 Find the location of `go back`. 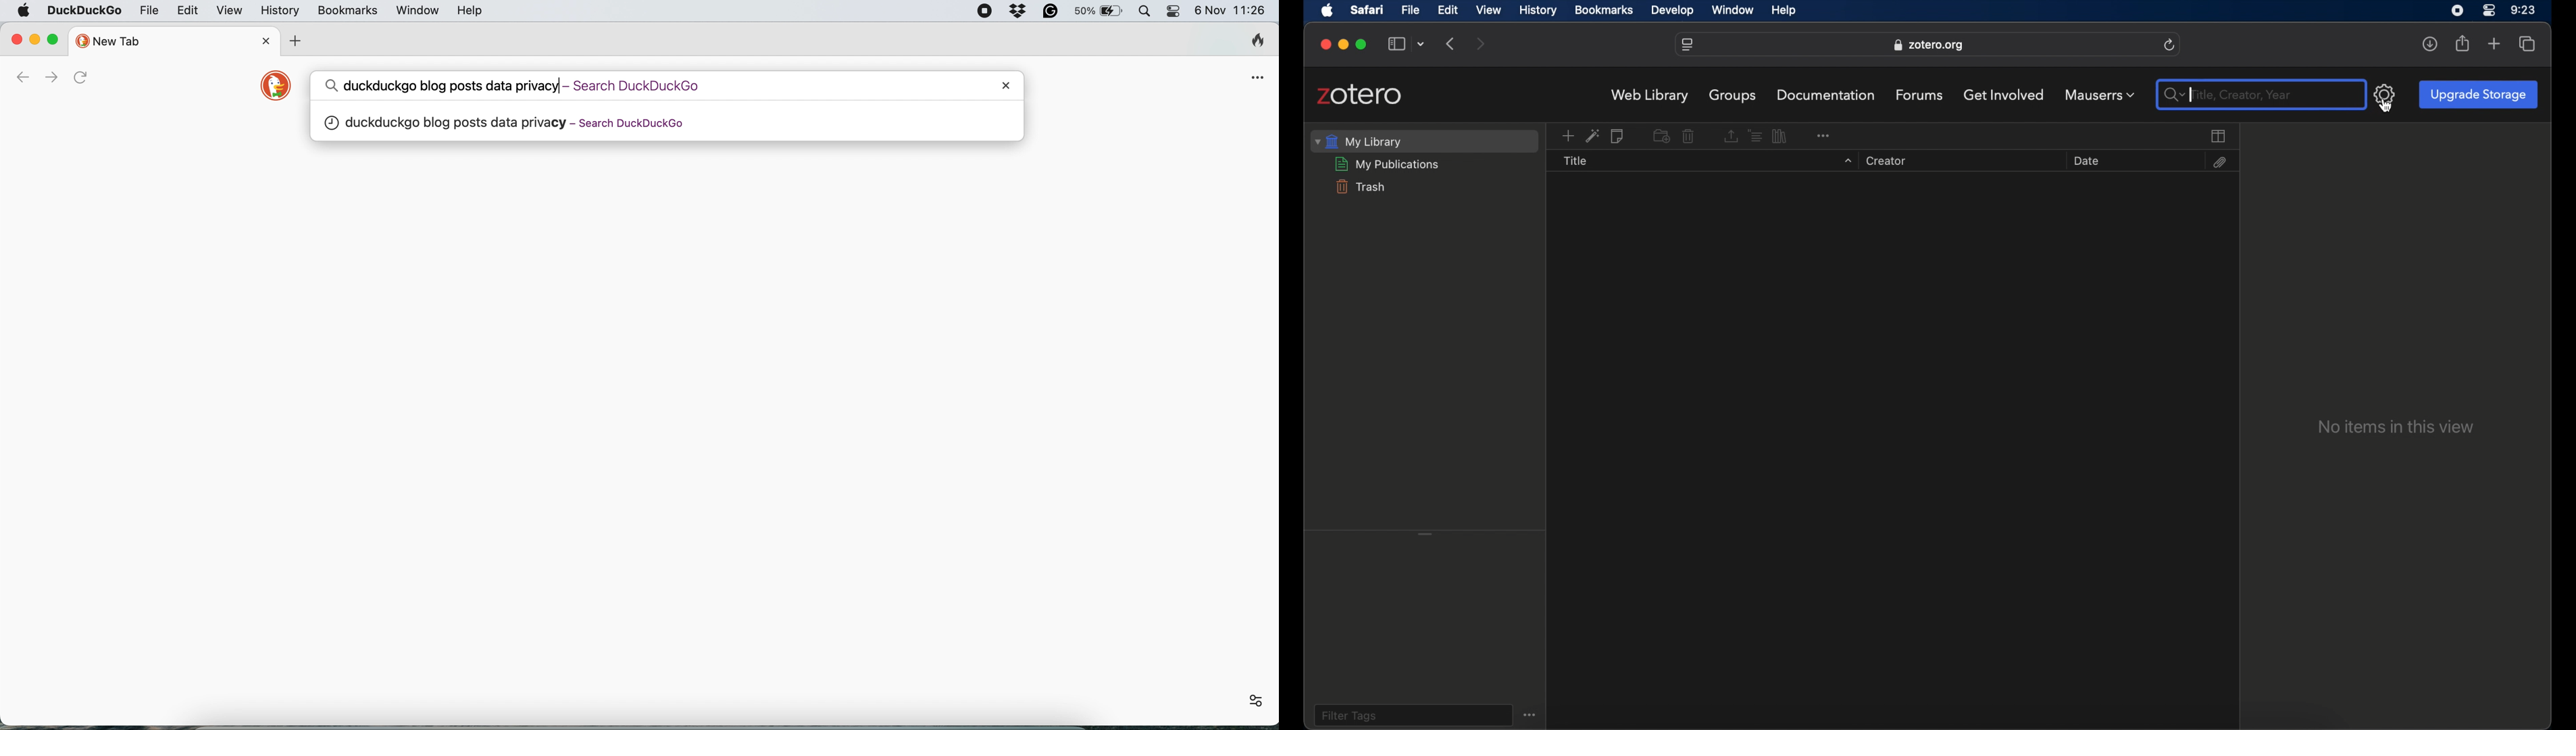

go back is located at coordinates (21, 78).